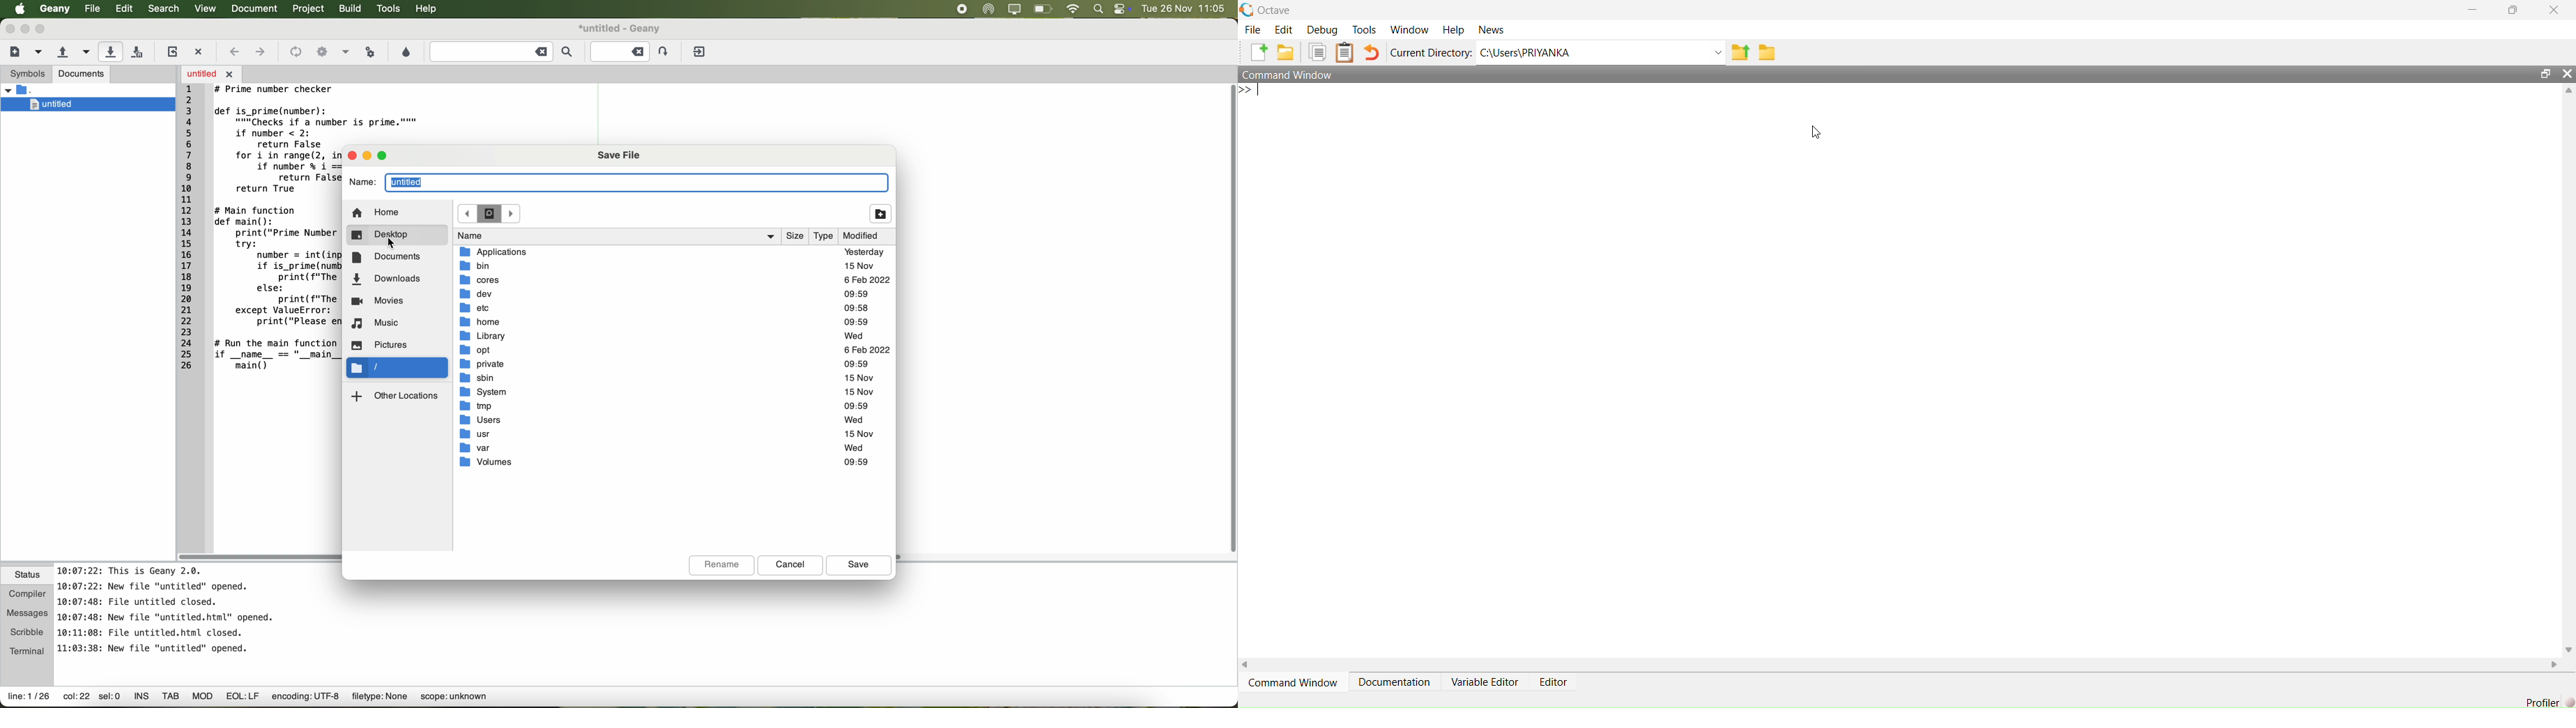 The height and width of the screenshot is (728, 2576). What do you see at coordinates (1014, 9) in the screenshot?
I see `screen` at bounding box center [1014, 9].